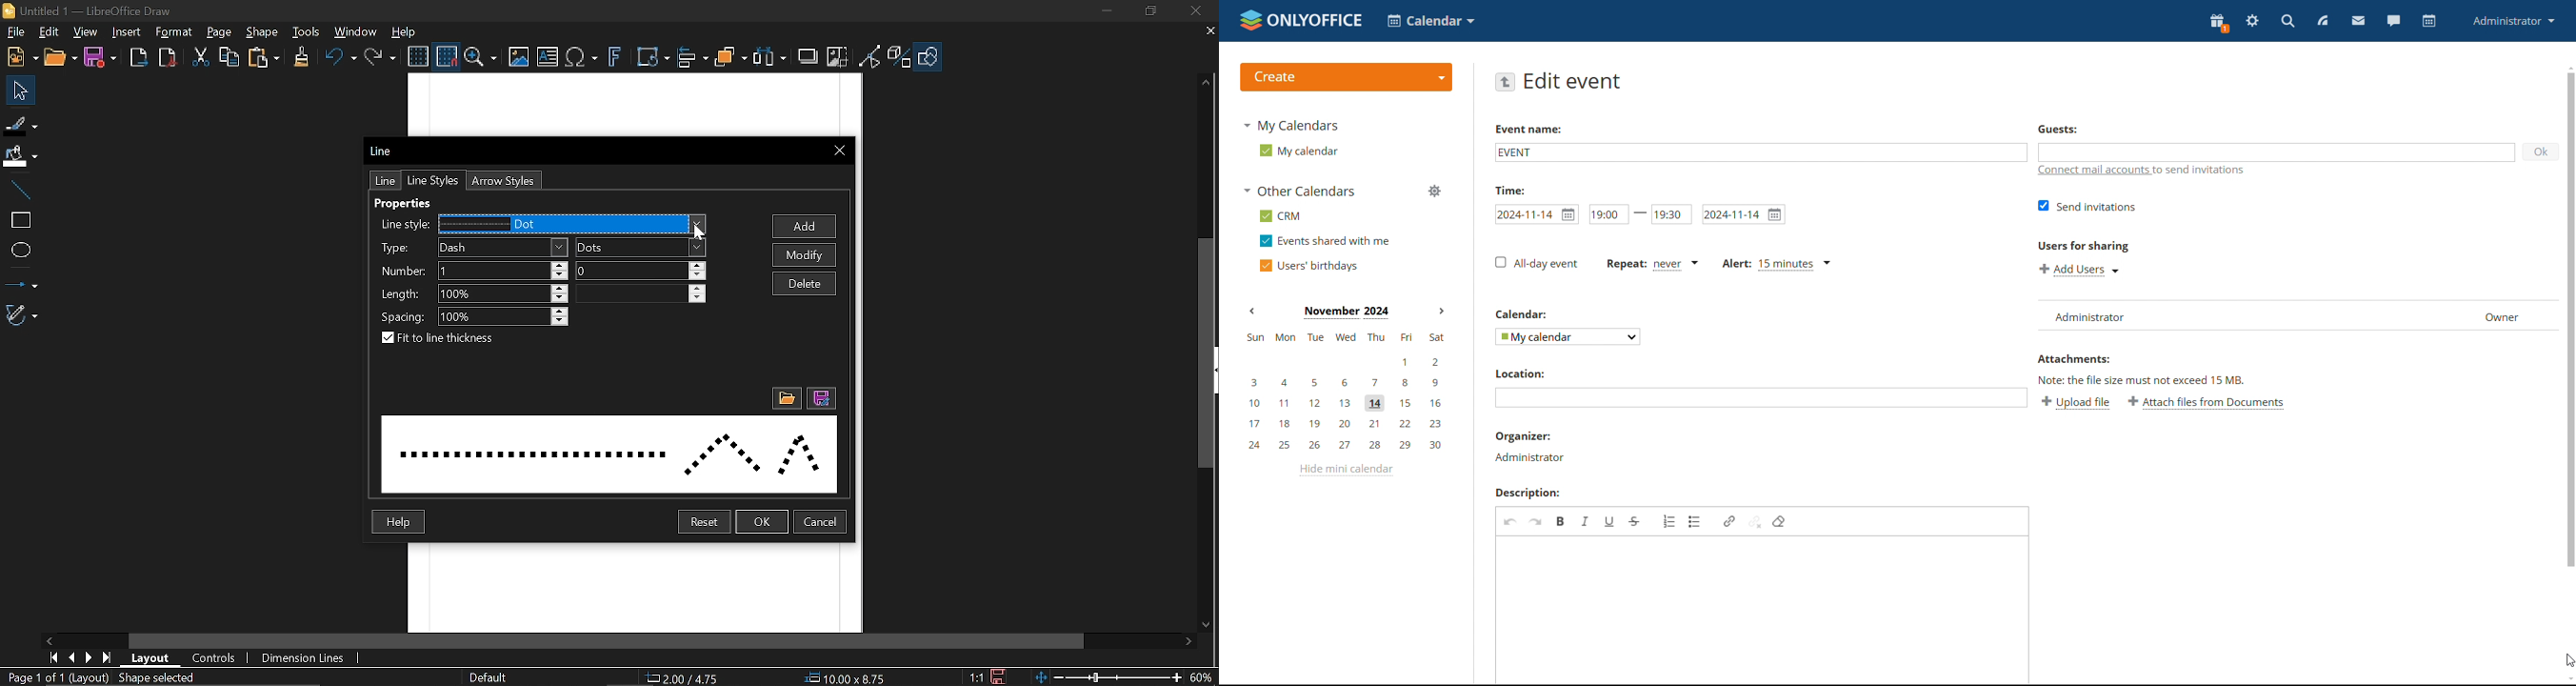  What do you see at coordinates (572, 225) in the screenshot?
I see `Line styles` at bounding box center [572, 225].